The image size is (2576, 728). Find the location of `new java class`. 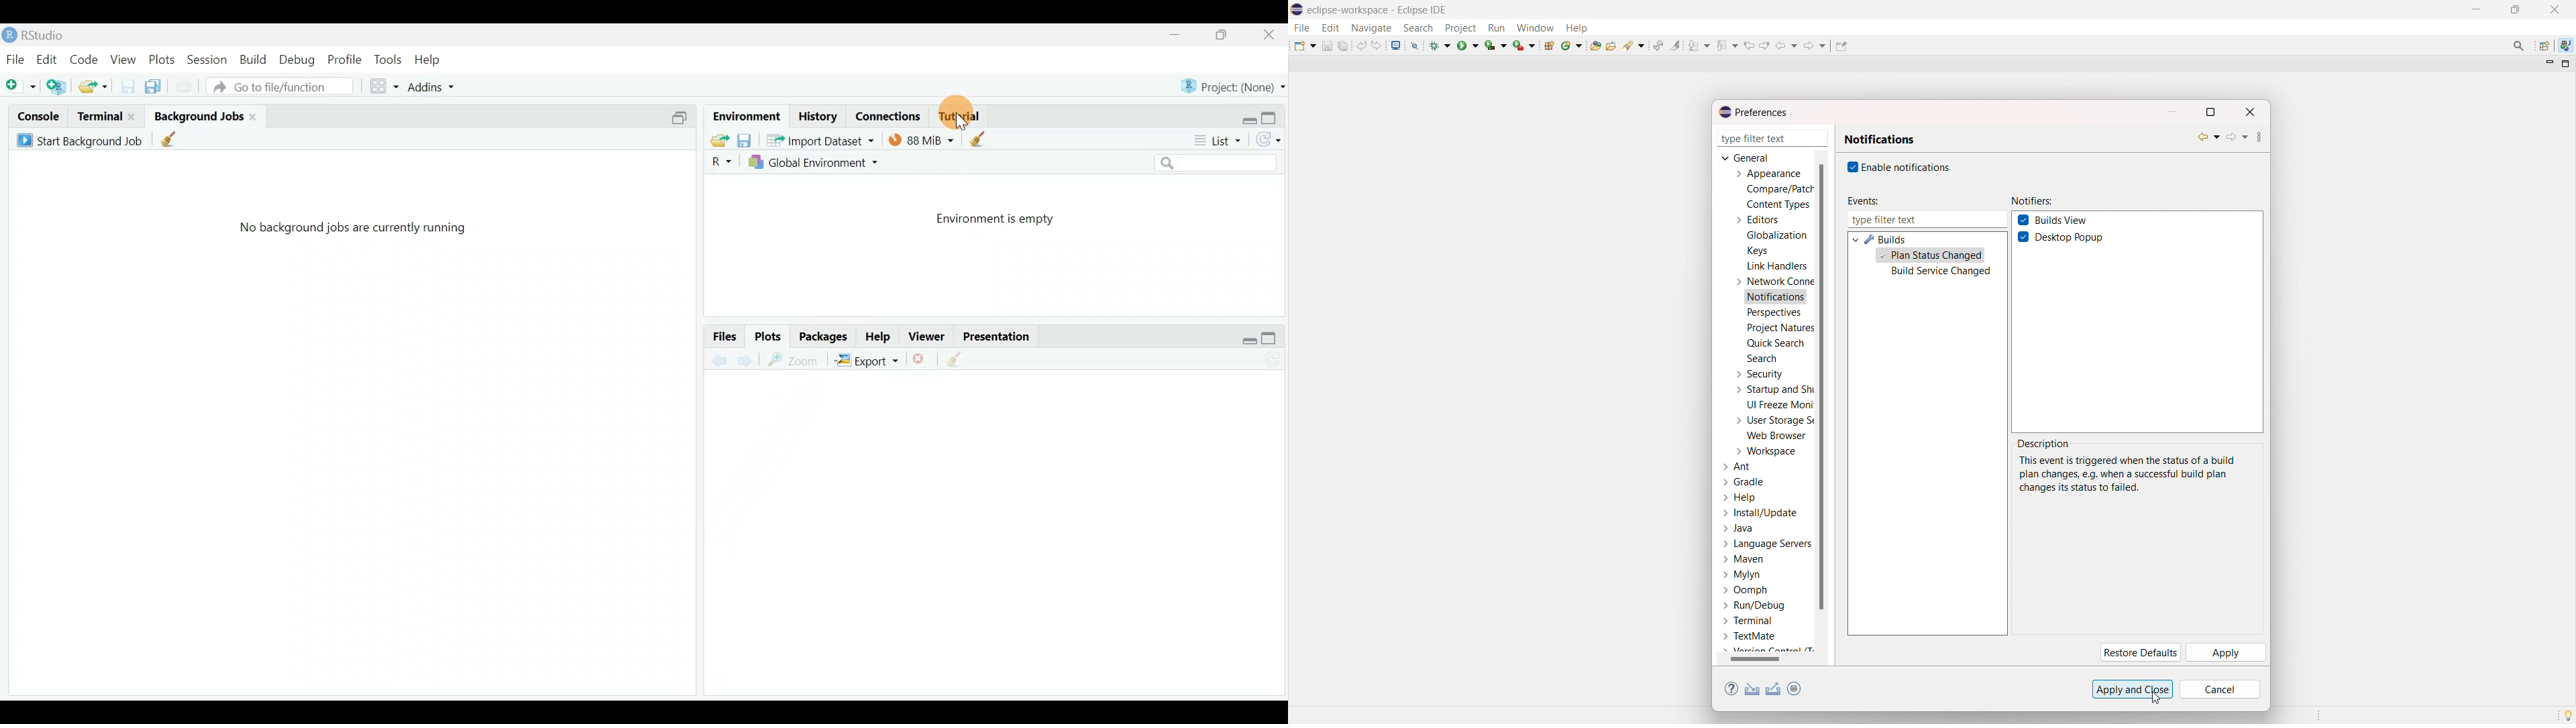

new java class is located at coordinates (1572, 45).